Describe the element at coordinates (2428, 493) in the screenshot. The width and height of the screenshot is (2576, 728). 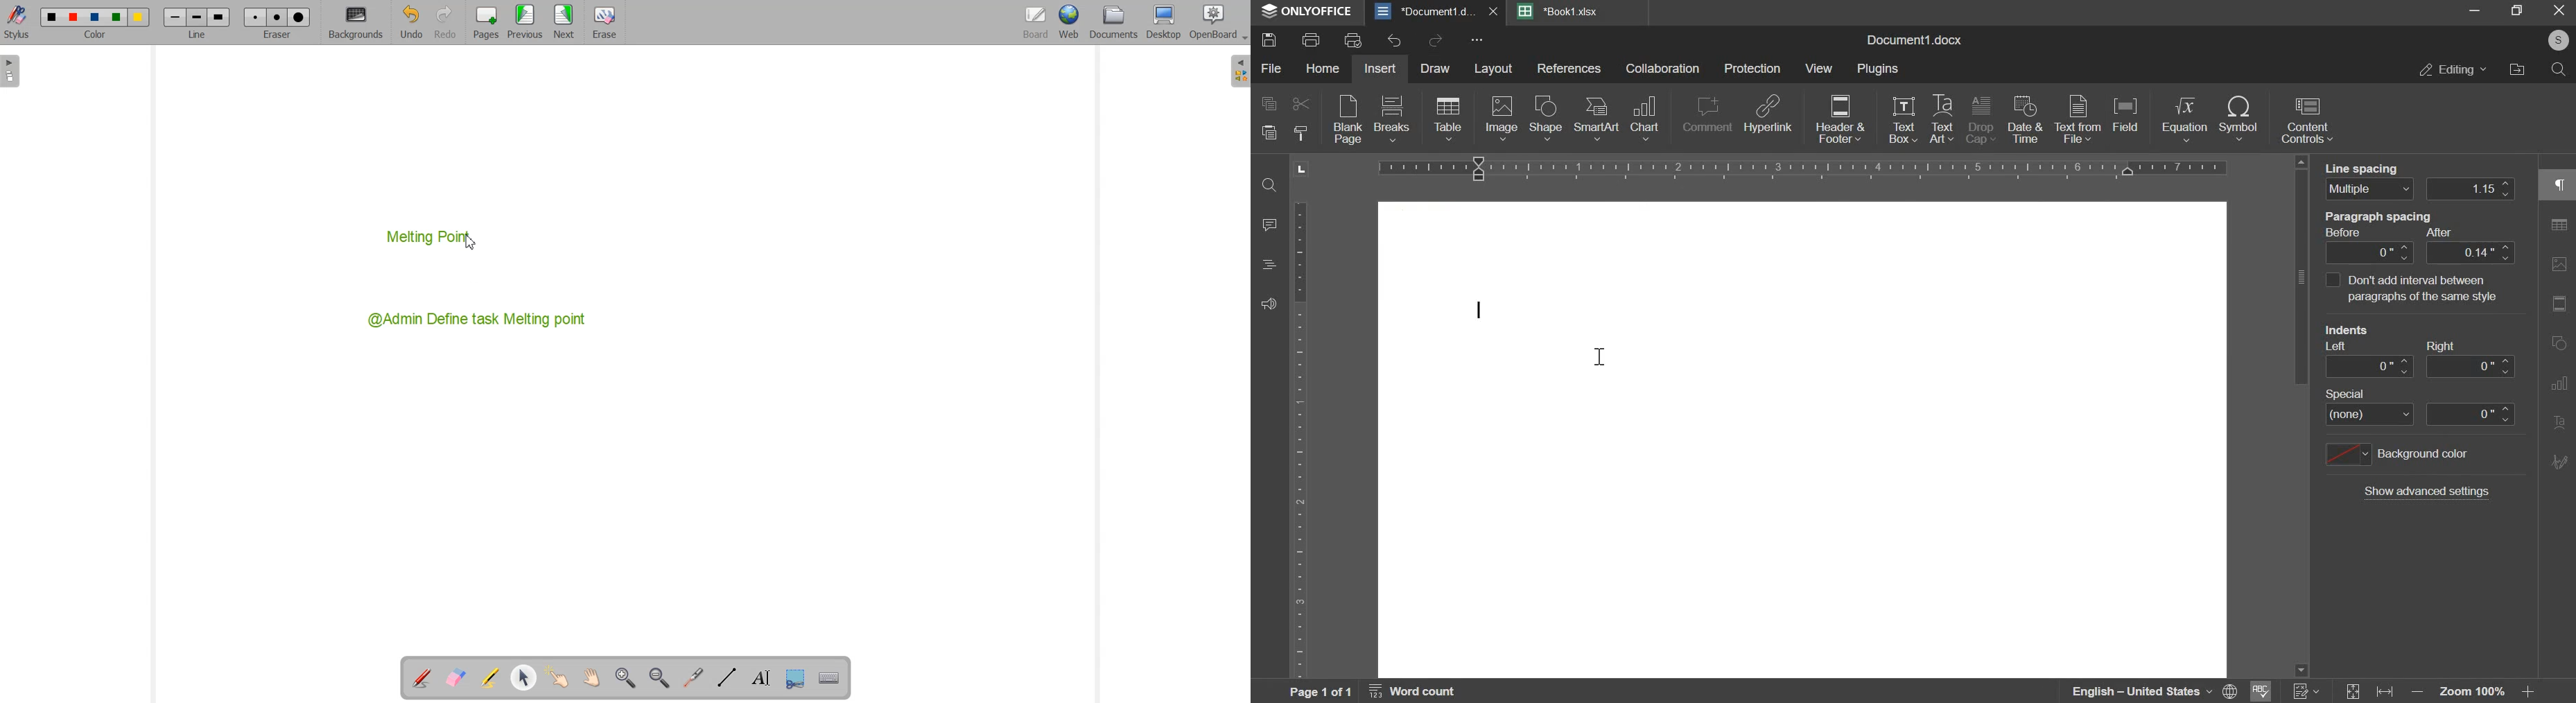
I see `show advanced settings` at that location.